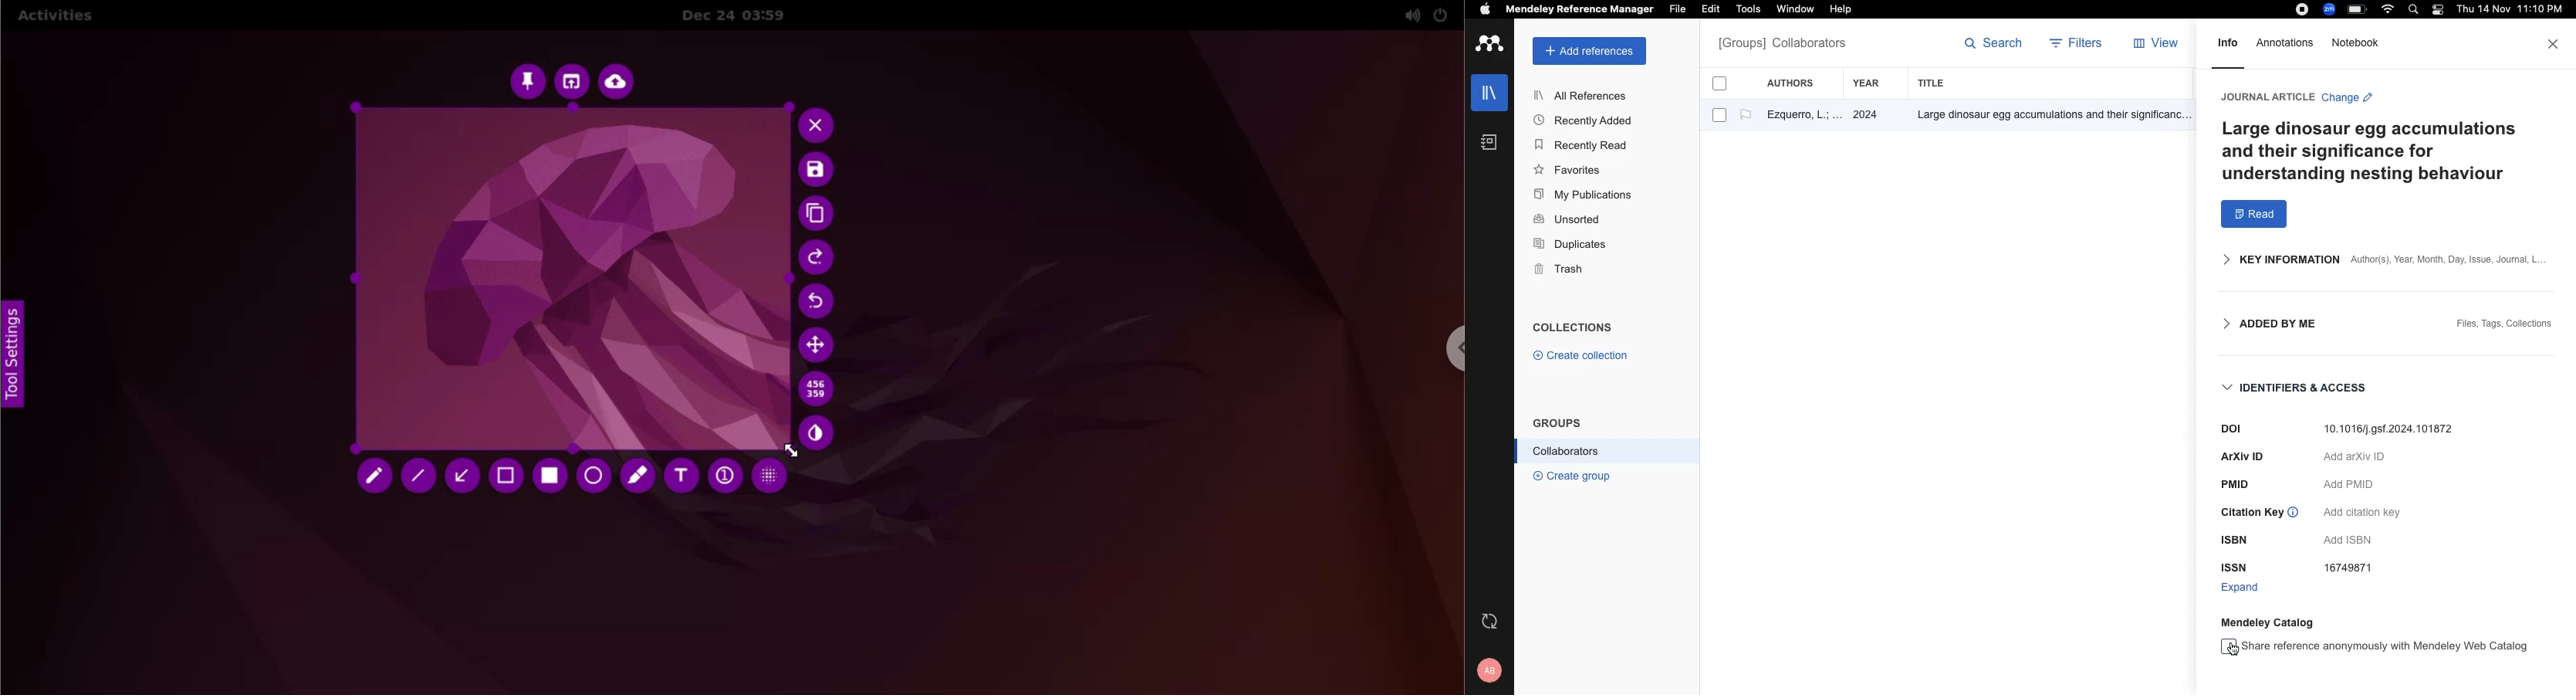 This screenshot has height=700, width=2576. Describe the element at coordinates (1573, 329) in the screenshot. I see `COLLECTIONS` at that location.